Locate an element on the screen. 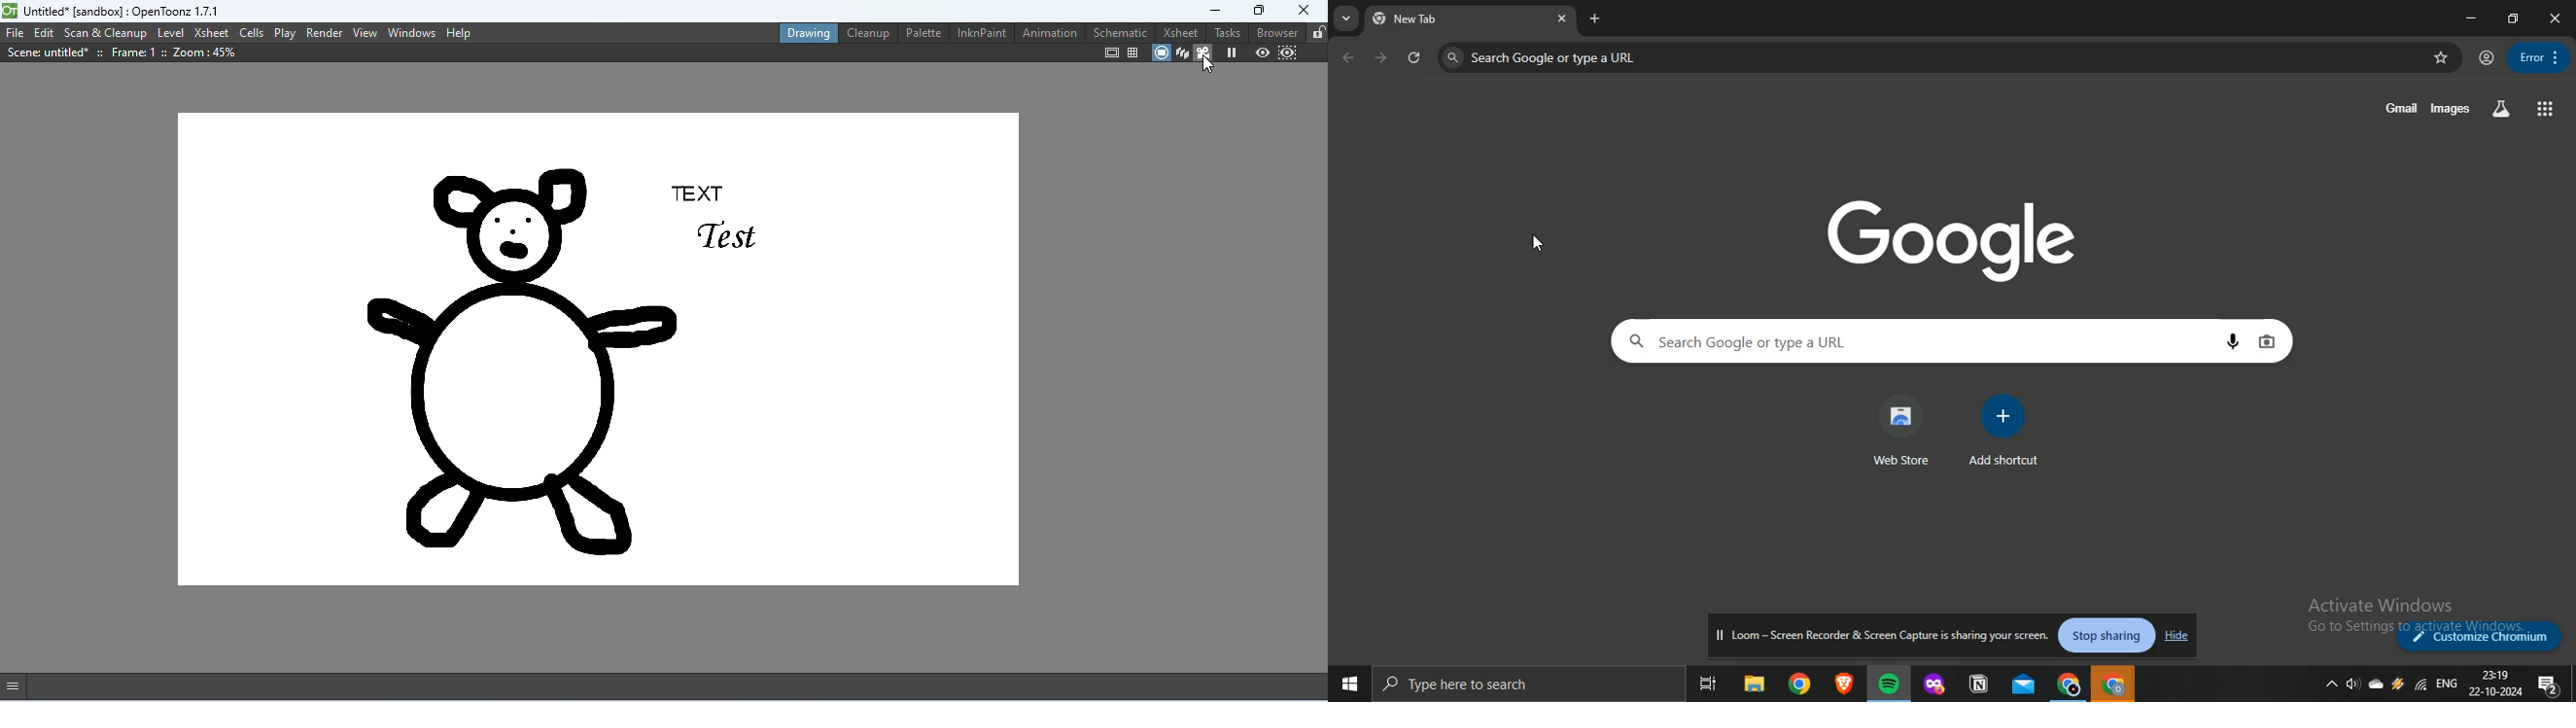 The image size is (2576, 728). notion is located at coordinates (1979, 683).